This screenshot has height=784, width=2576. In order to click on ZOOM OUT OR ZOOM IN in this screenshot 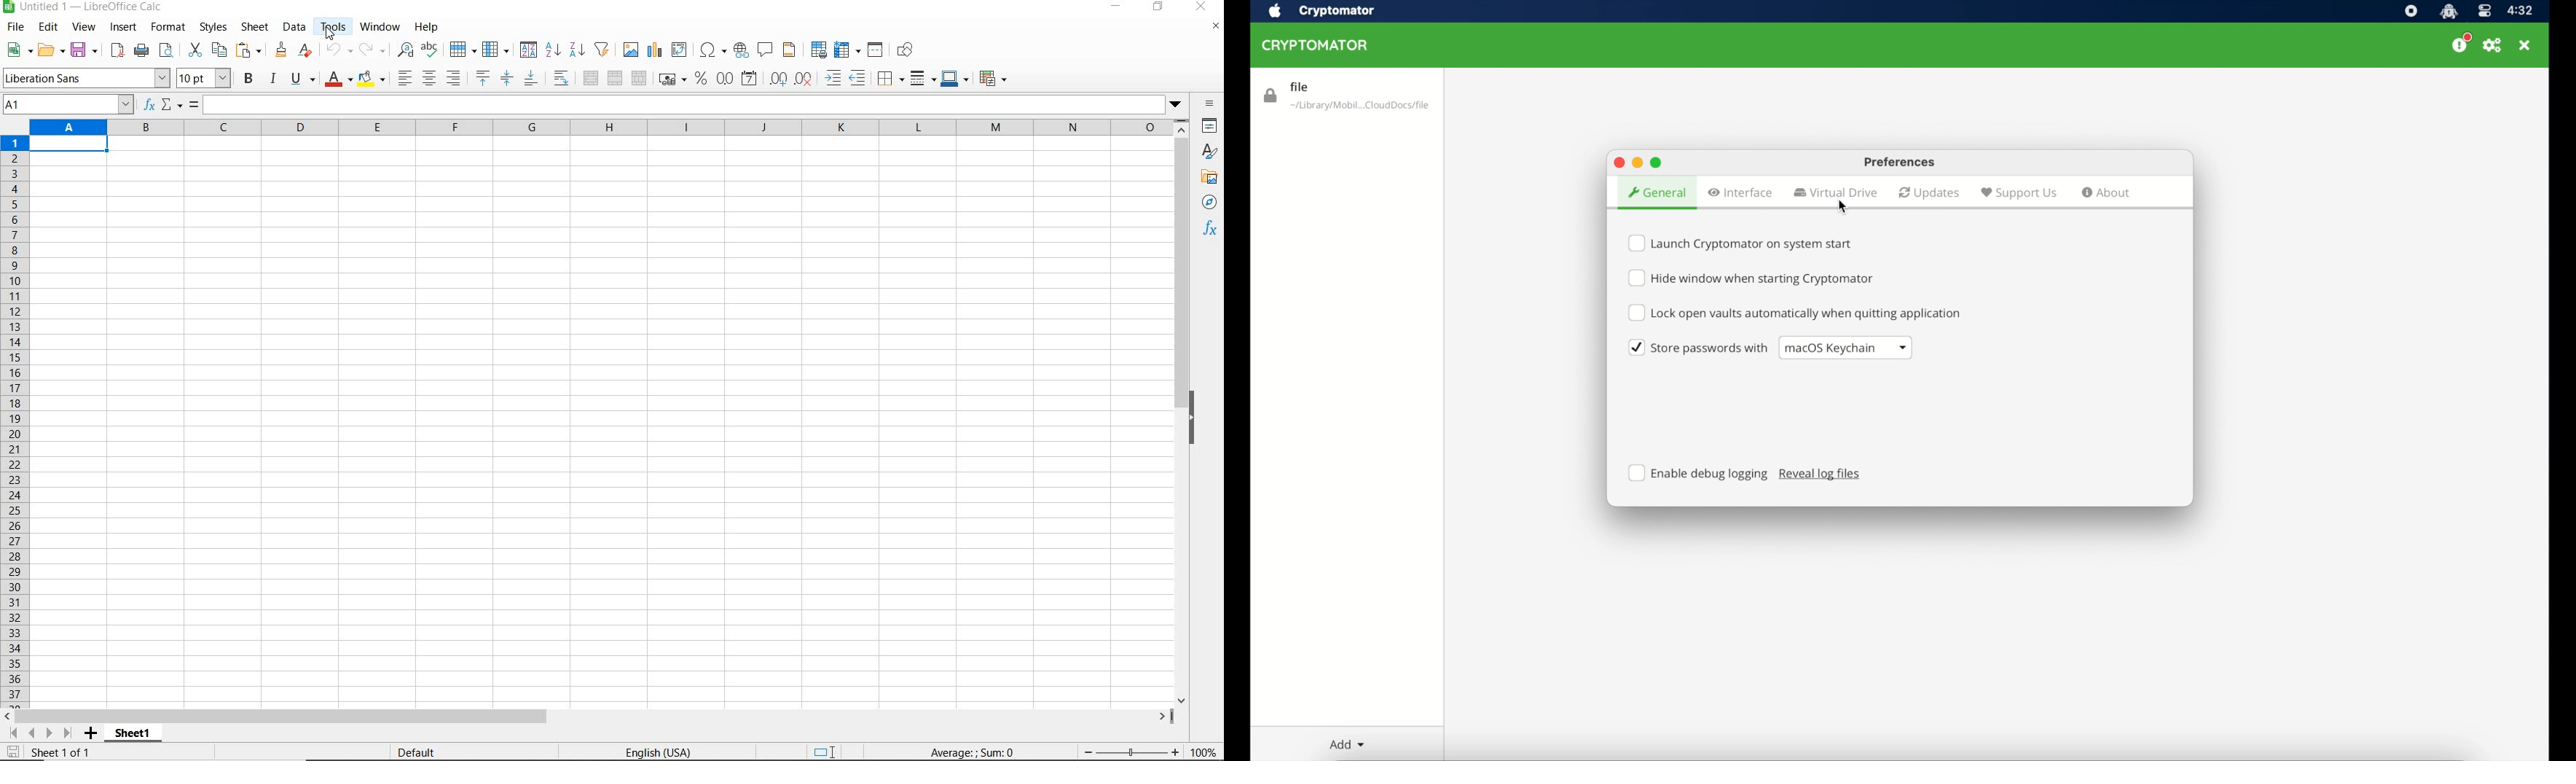, I will do `click(1132, 751)`.